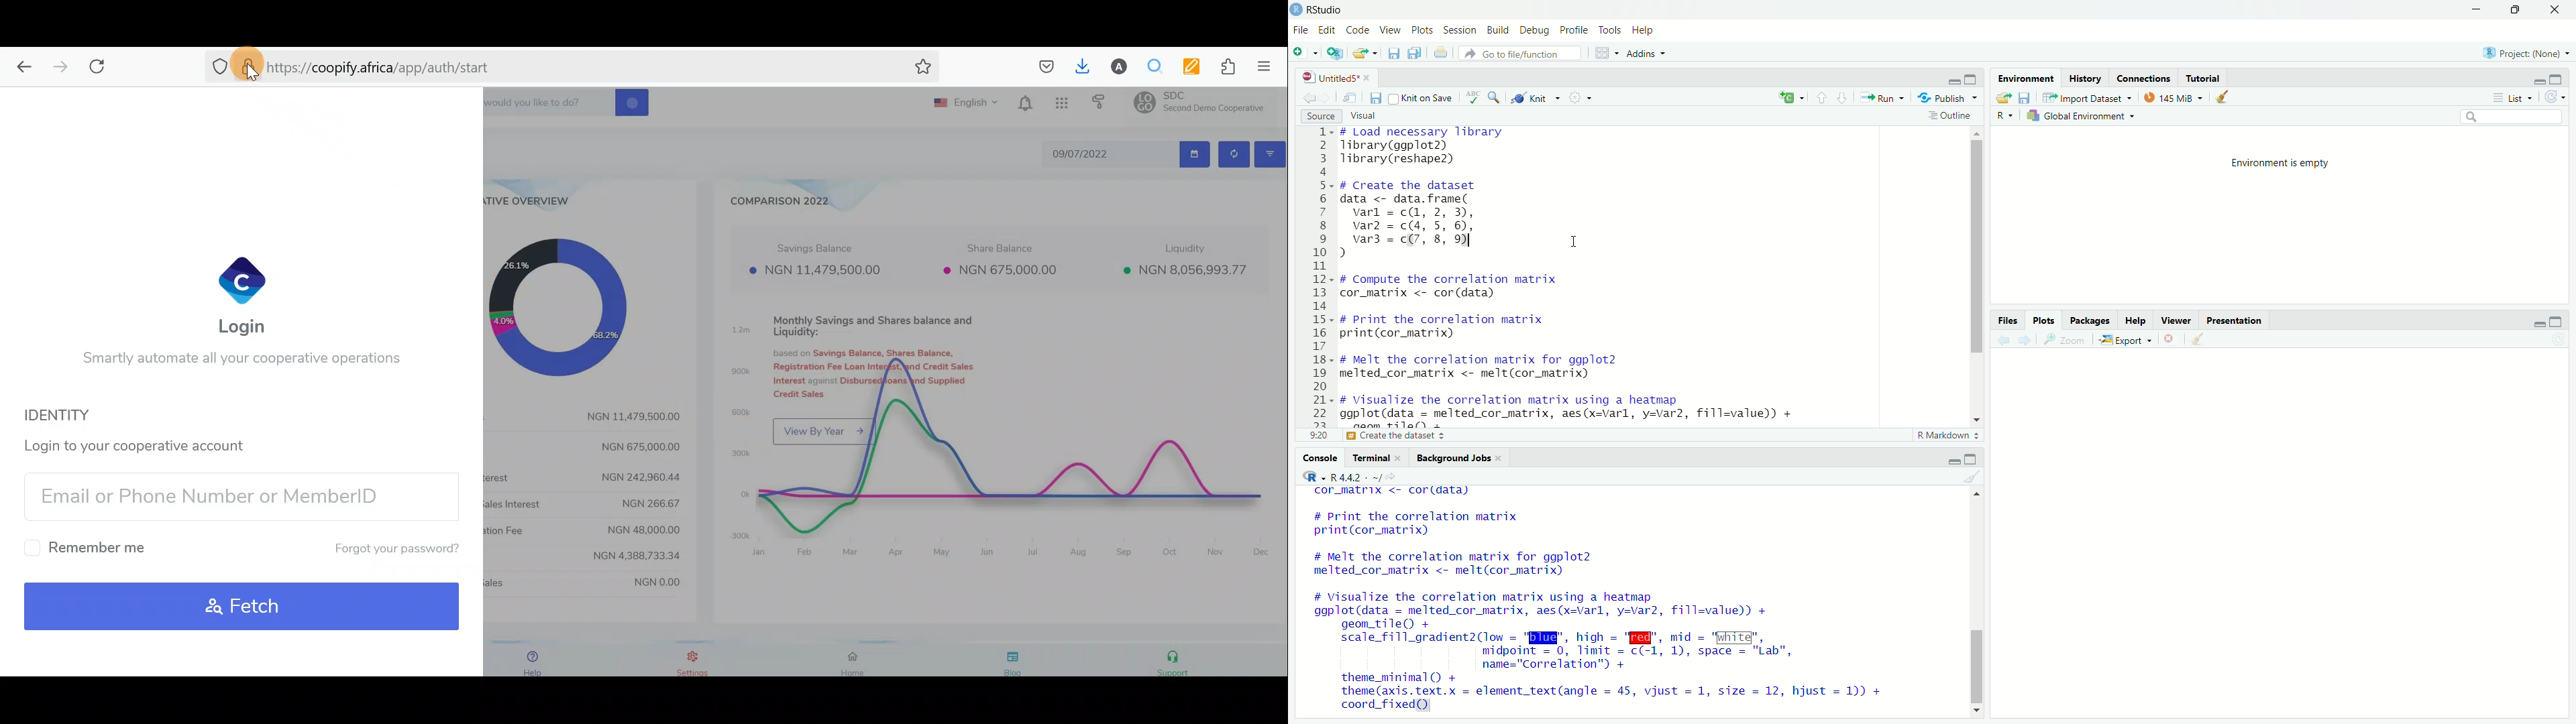 The width and height of the screenshot is (2576, 728). I want to click on maximize, so click(1972, 78).